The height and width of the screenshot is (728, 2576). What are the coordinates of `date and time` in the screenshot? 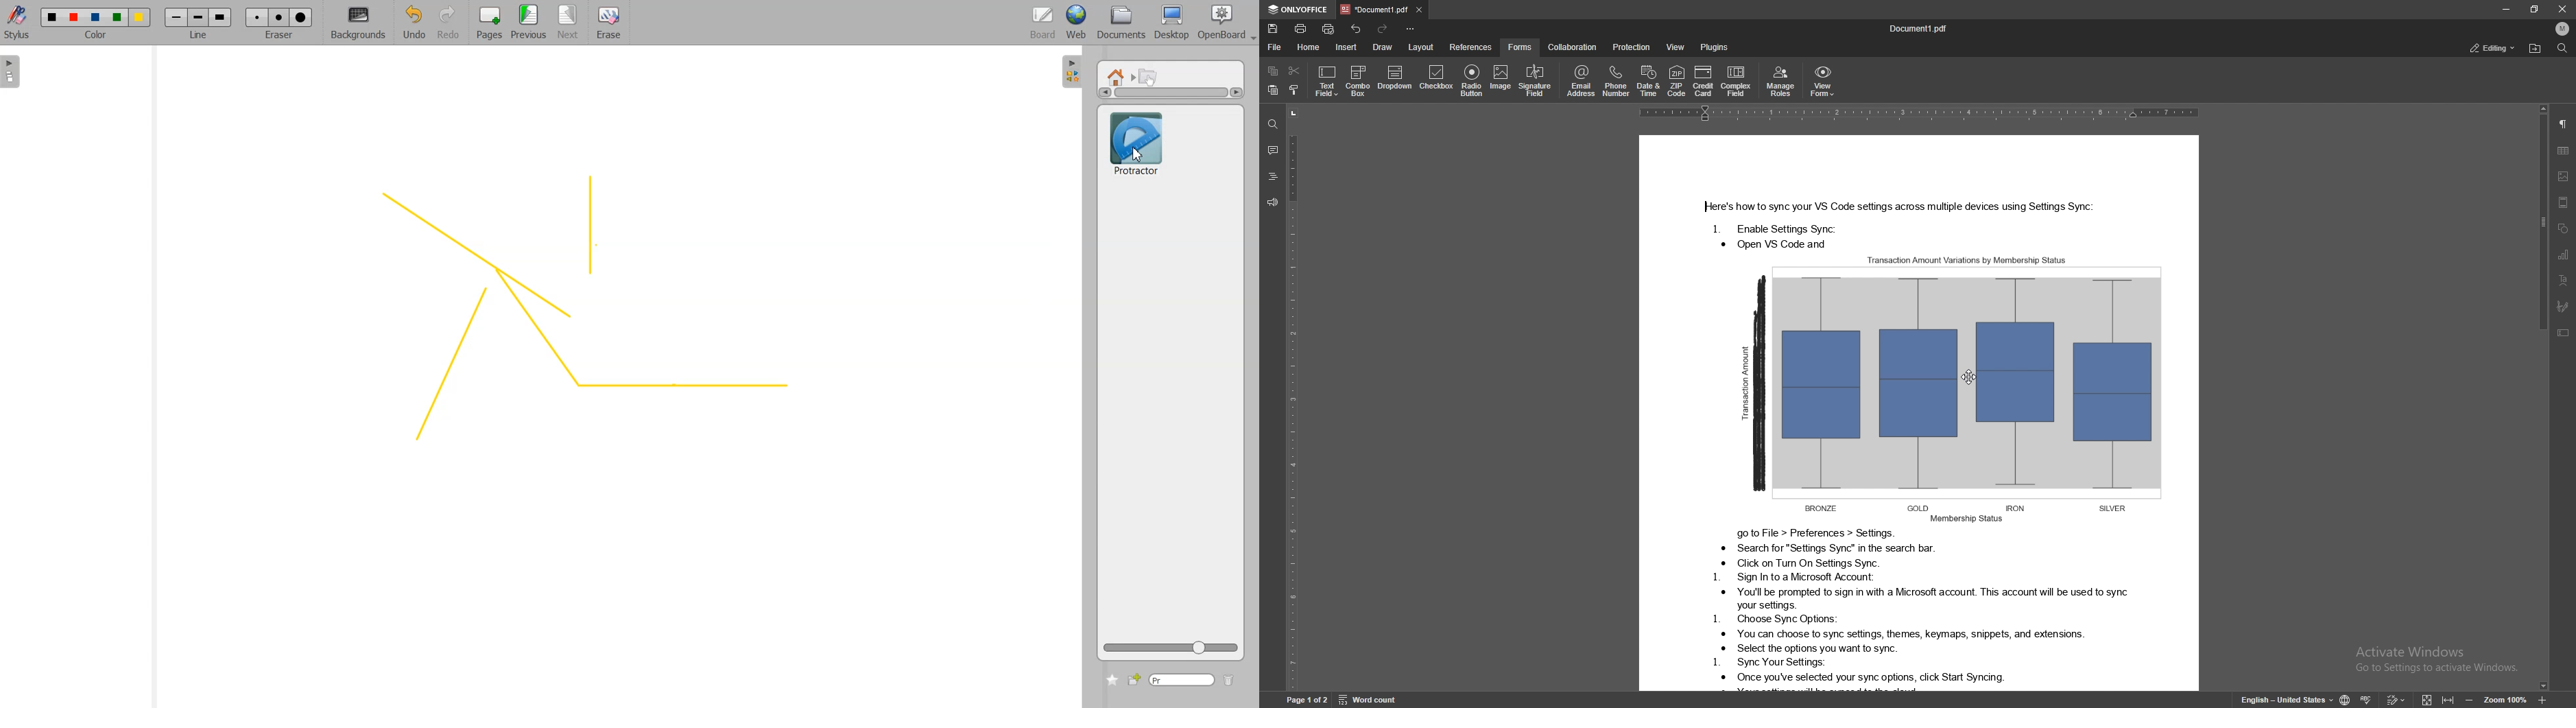 It's located at (1648, 81).